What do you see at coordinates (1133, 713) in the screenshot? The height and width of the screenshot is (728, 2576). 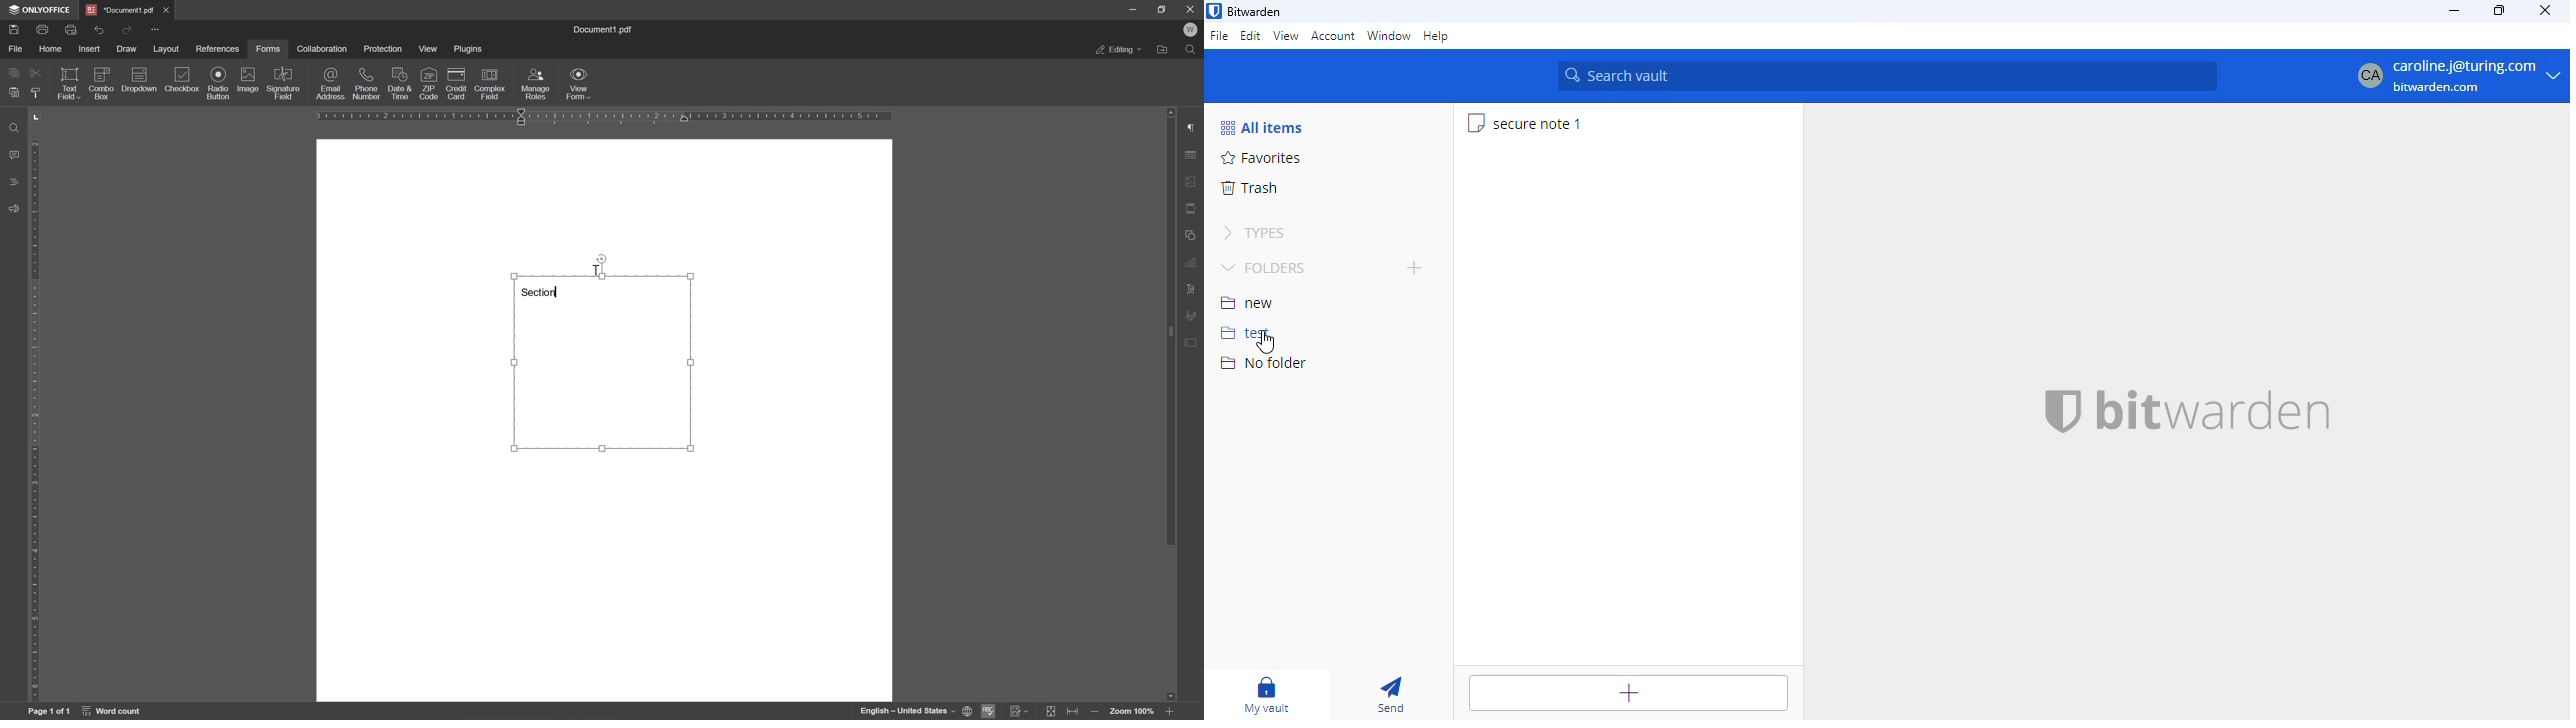 I see `zoom 100%` at bounding box center [1133, 713].